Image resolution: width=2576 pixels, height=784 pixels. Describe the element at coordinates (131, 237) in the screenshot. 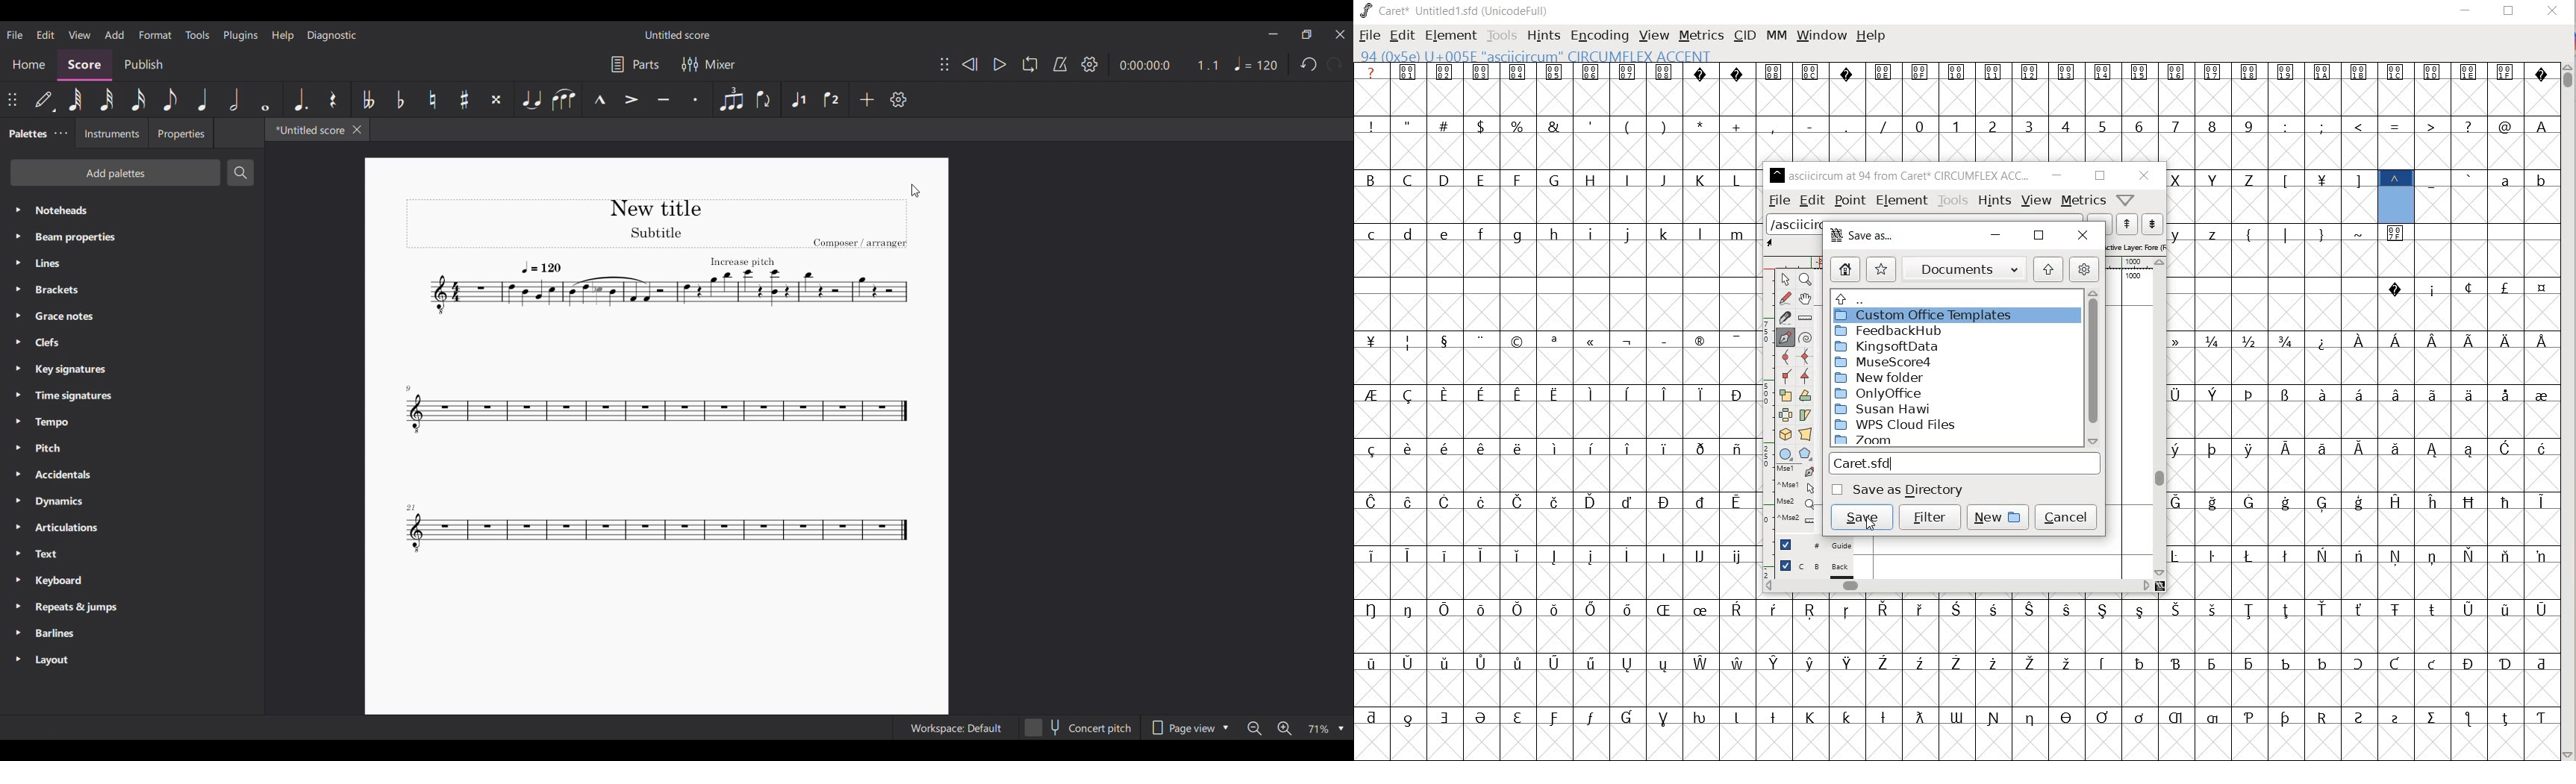

I see `Beam properties` at that location.